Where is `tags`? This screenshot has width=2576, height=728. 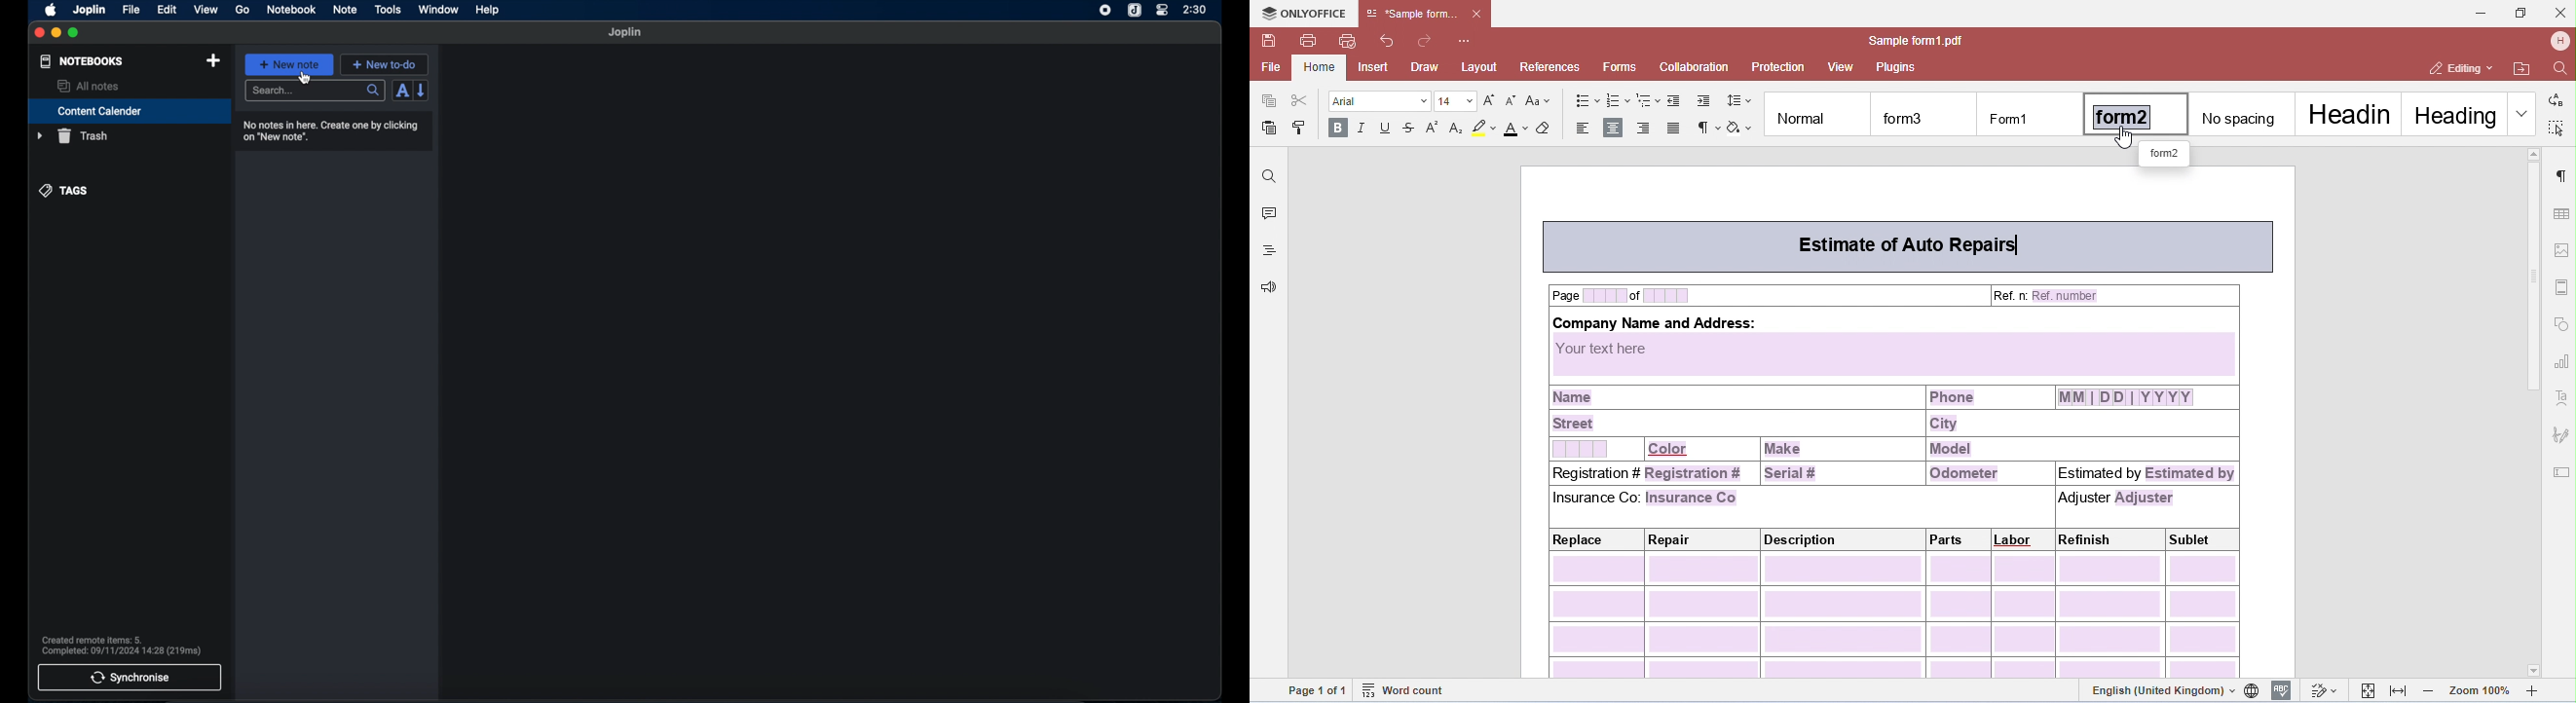
tags is located at coordinates (64, 191).